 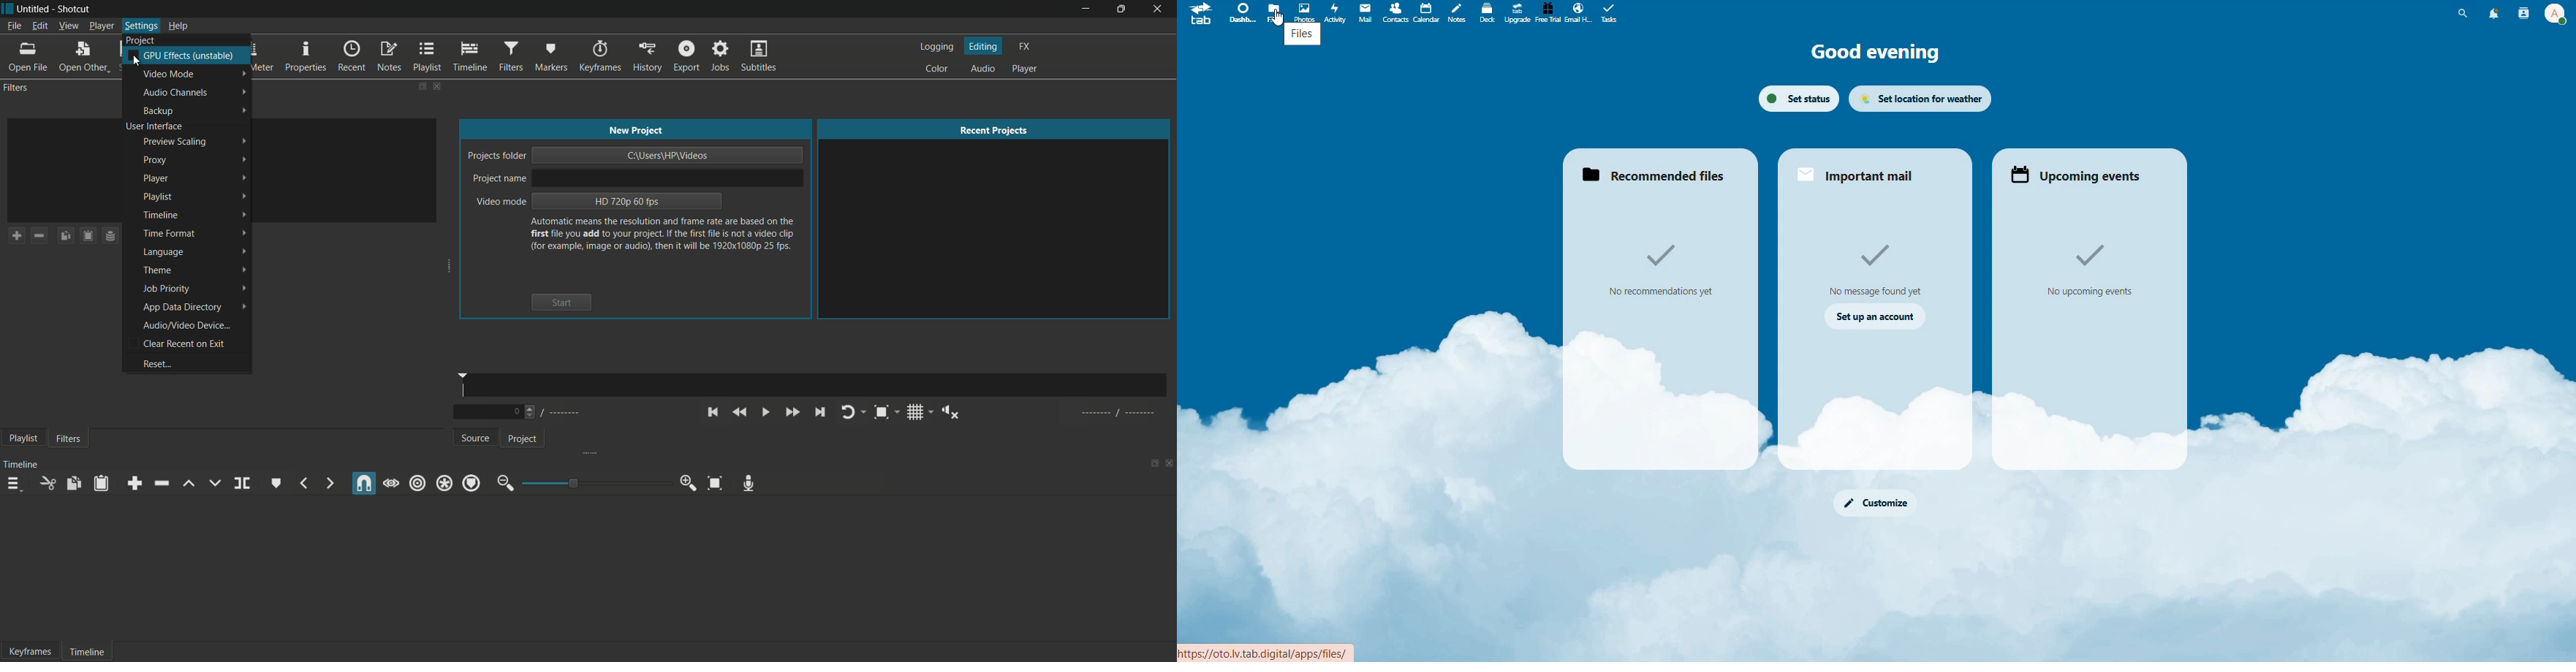 What do you see at coordinates (1425, 12) in the screenshot?
I see `Calendar` at bounding box center [1425, 12].